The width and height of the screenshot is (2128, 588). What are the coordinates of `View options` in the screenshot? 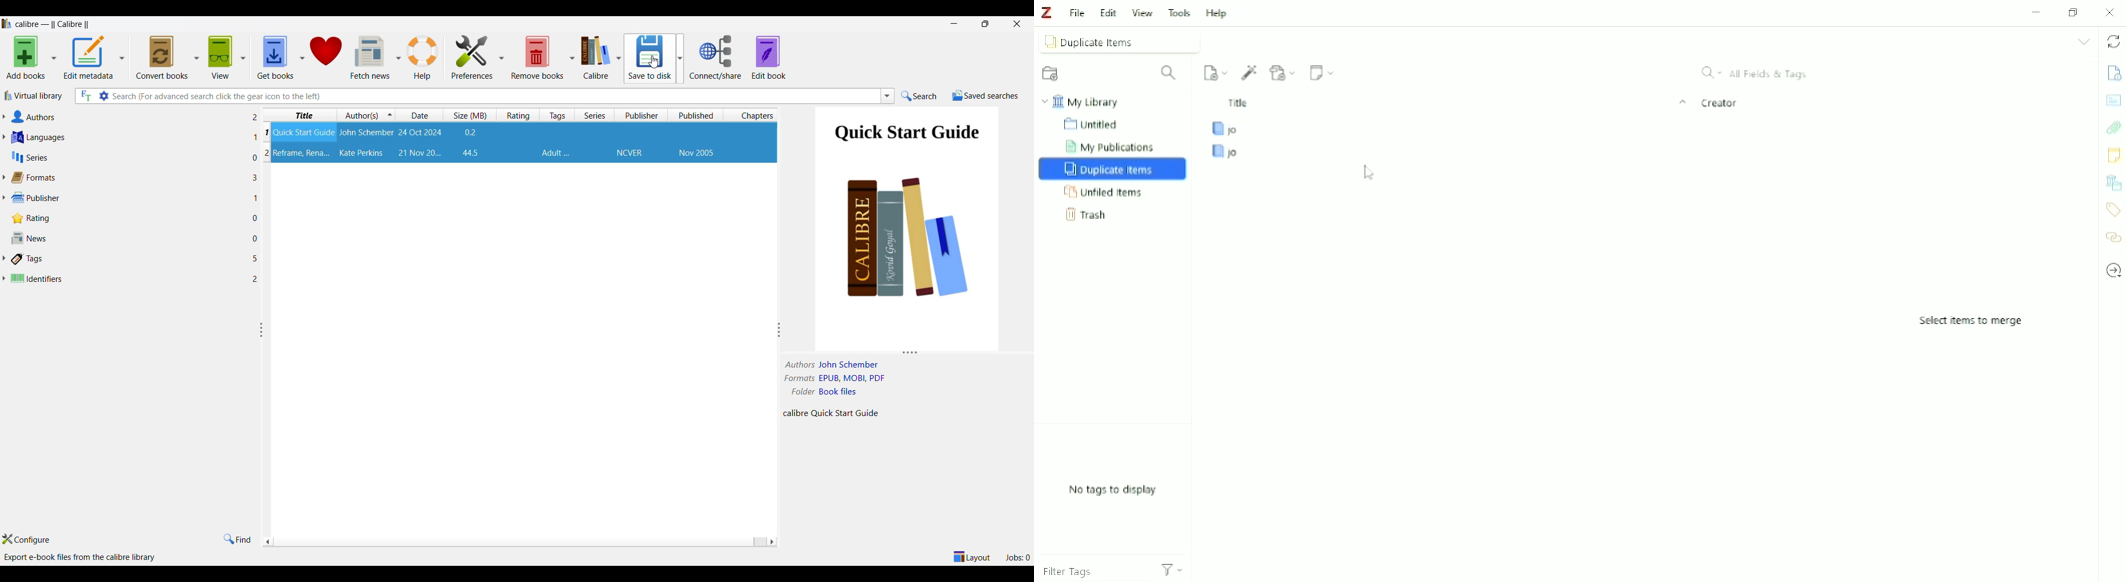 It's located at (226, 57).